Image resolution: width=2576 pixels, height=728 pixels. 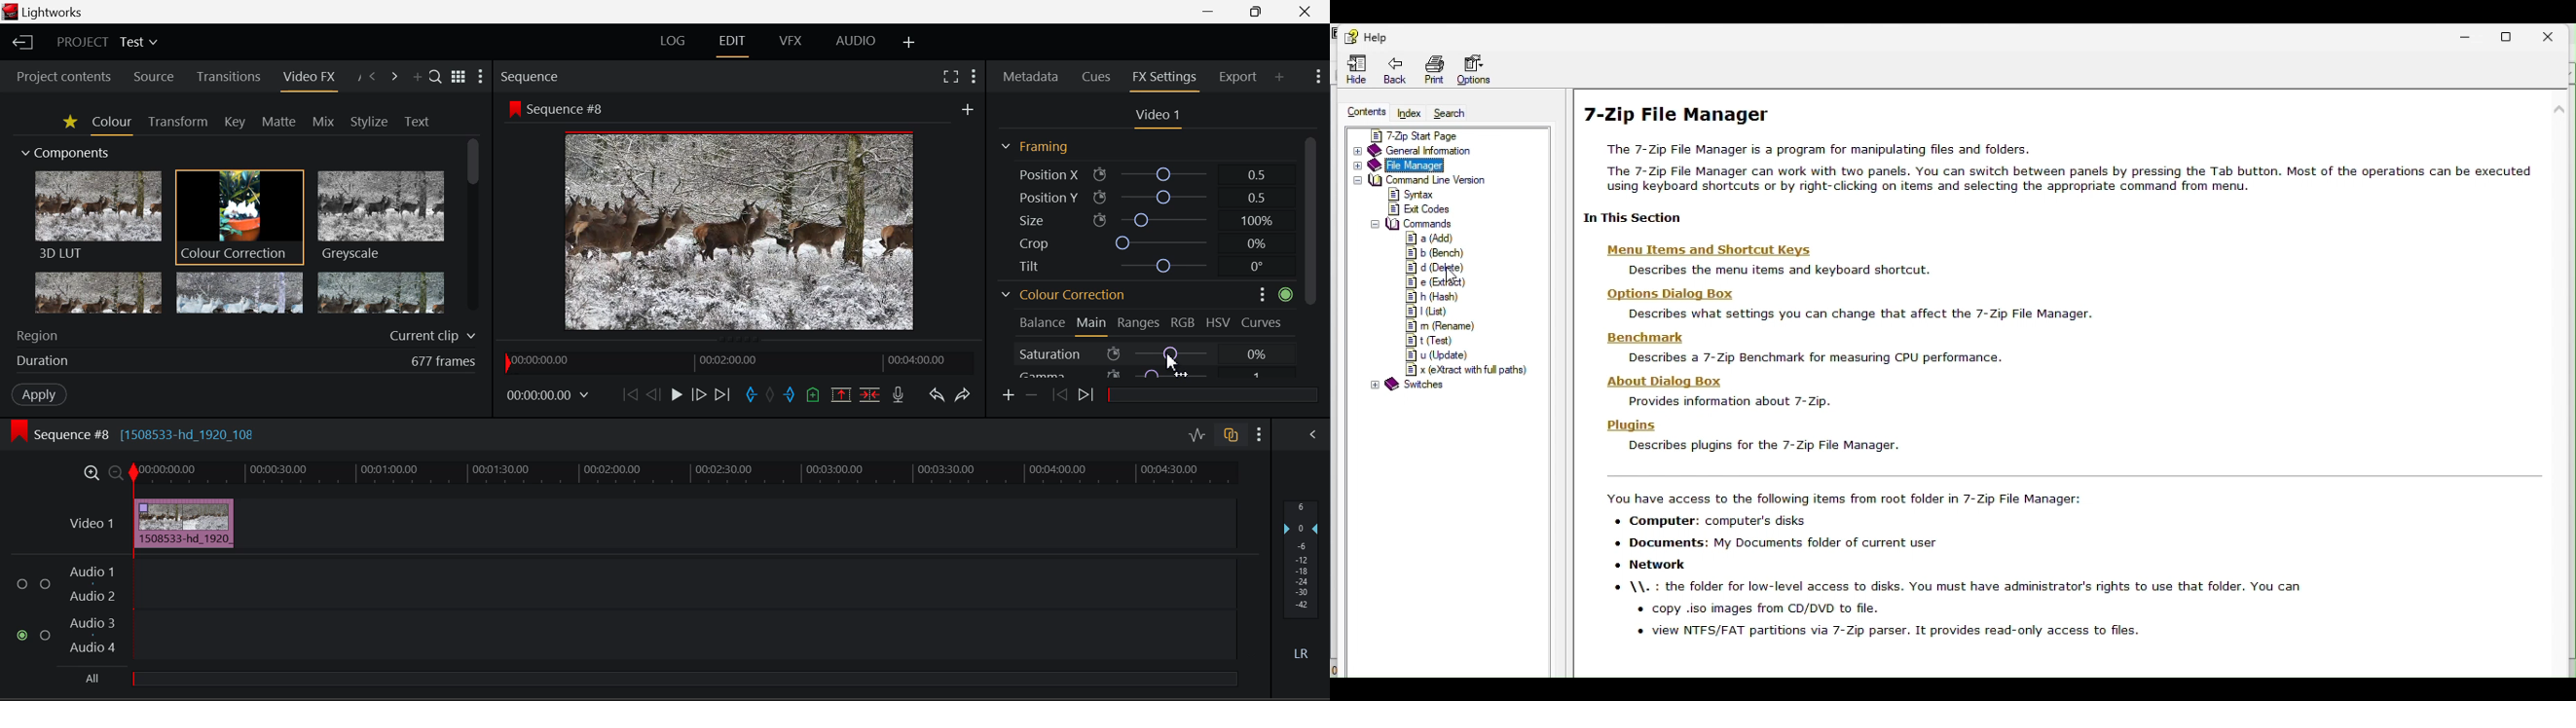 I want to click on Hons Dia, so click(x=1661, y=293).